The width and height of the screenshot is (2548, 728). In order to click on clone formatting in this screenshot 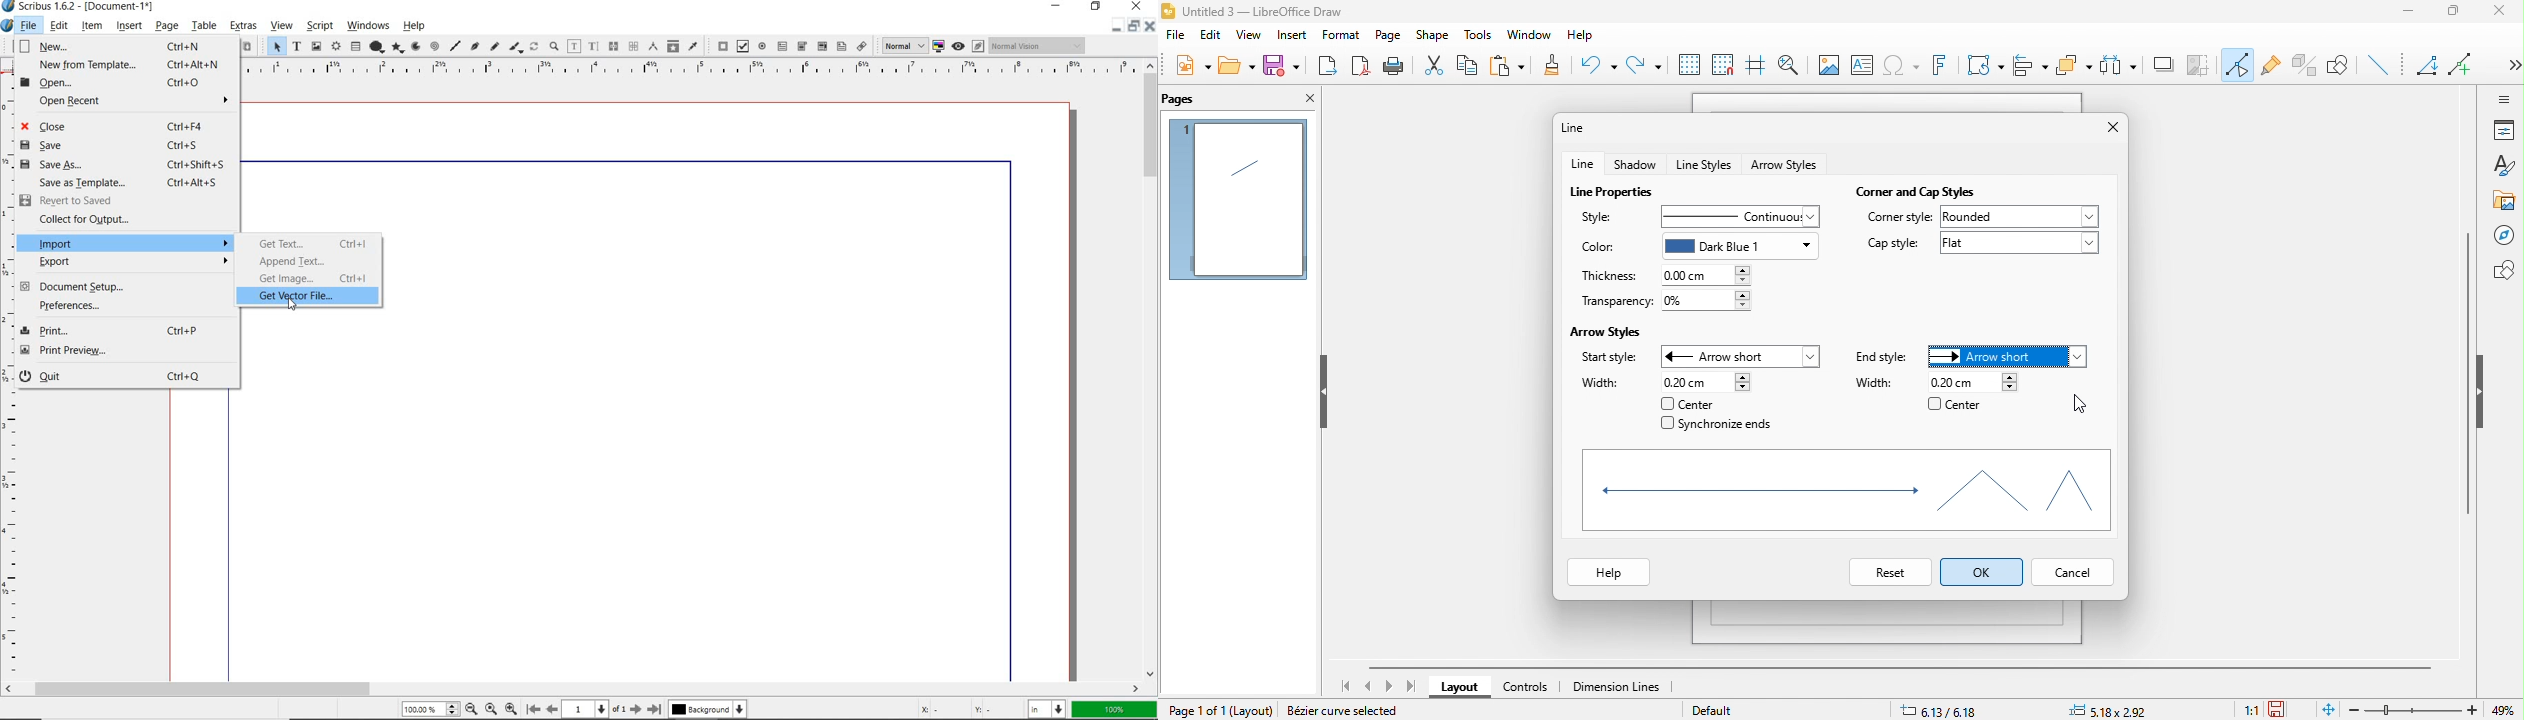, I will do `click(1559, 67)`.